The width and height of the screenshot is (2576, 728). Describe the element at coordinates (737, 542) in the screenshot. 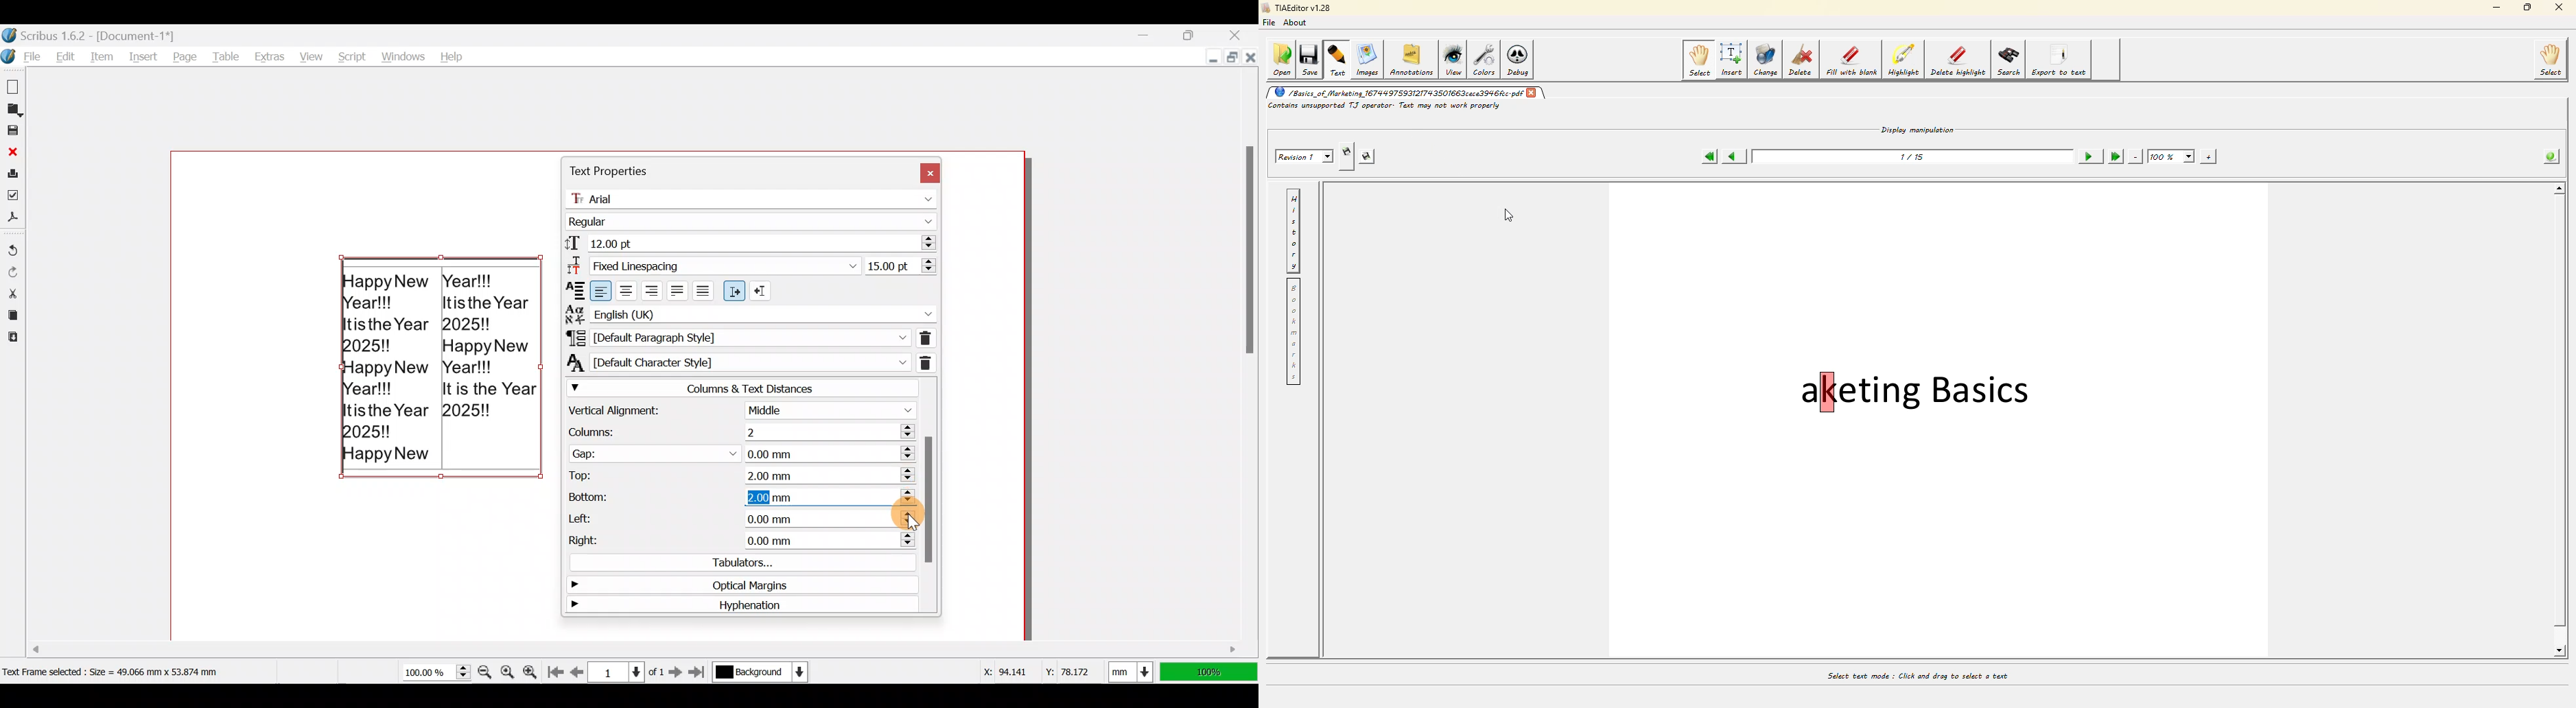

I see `Right` at that location.